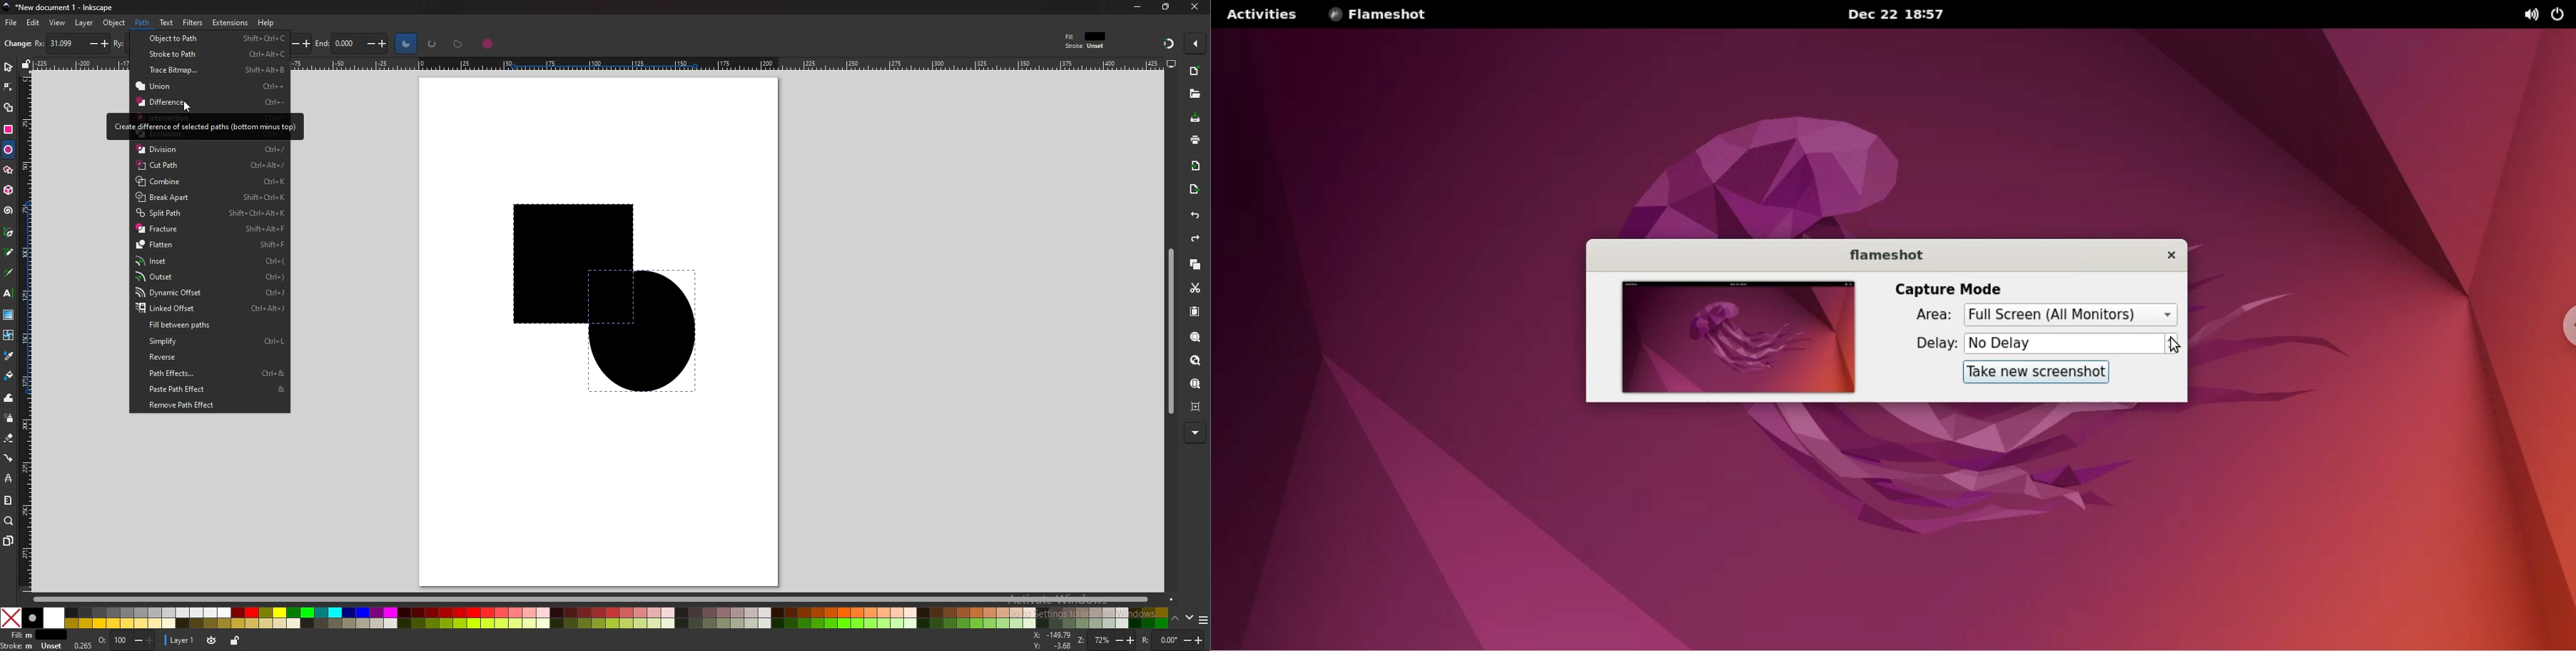  I want to click on increment or decrement delay time, so click(2172, 345).